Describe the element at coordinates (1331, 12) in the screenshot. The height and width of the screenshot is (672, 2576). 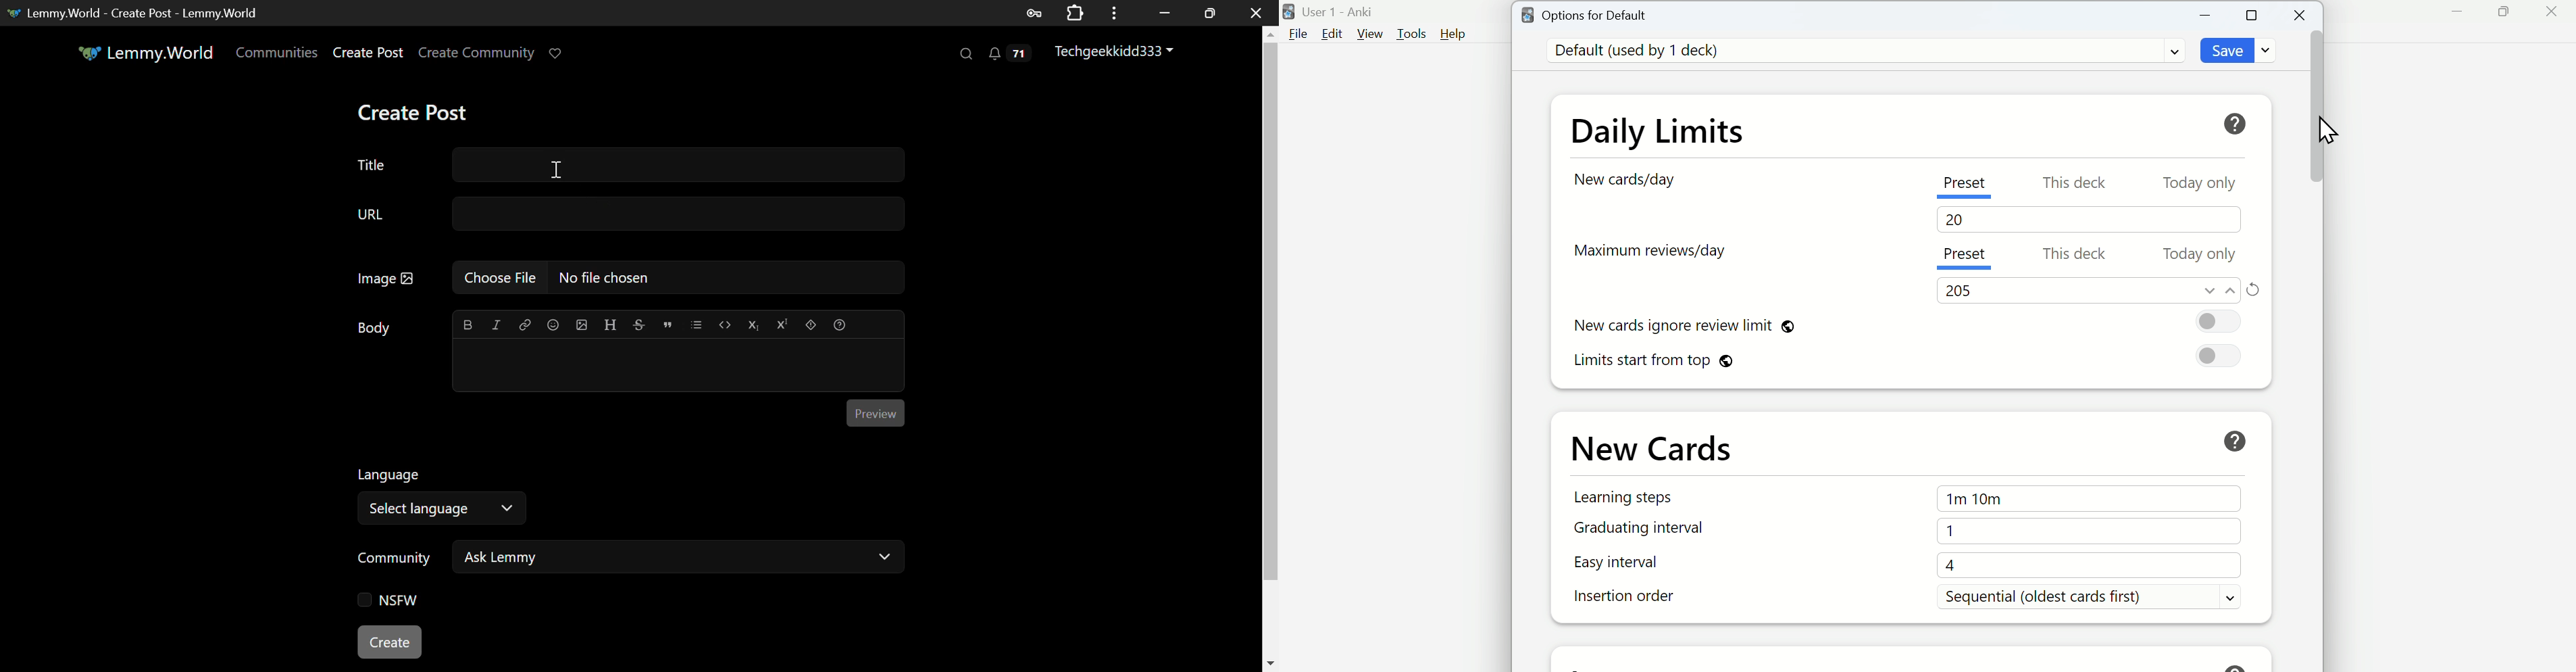
I see `User 1 - Anki` at that location.